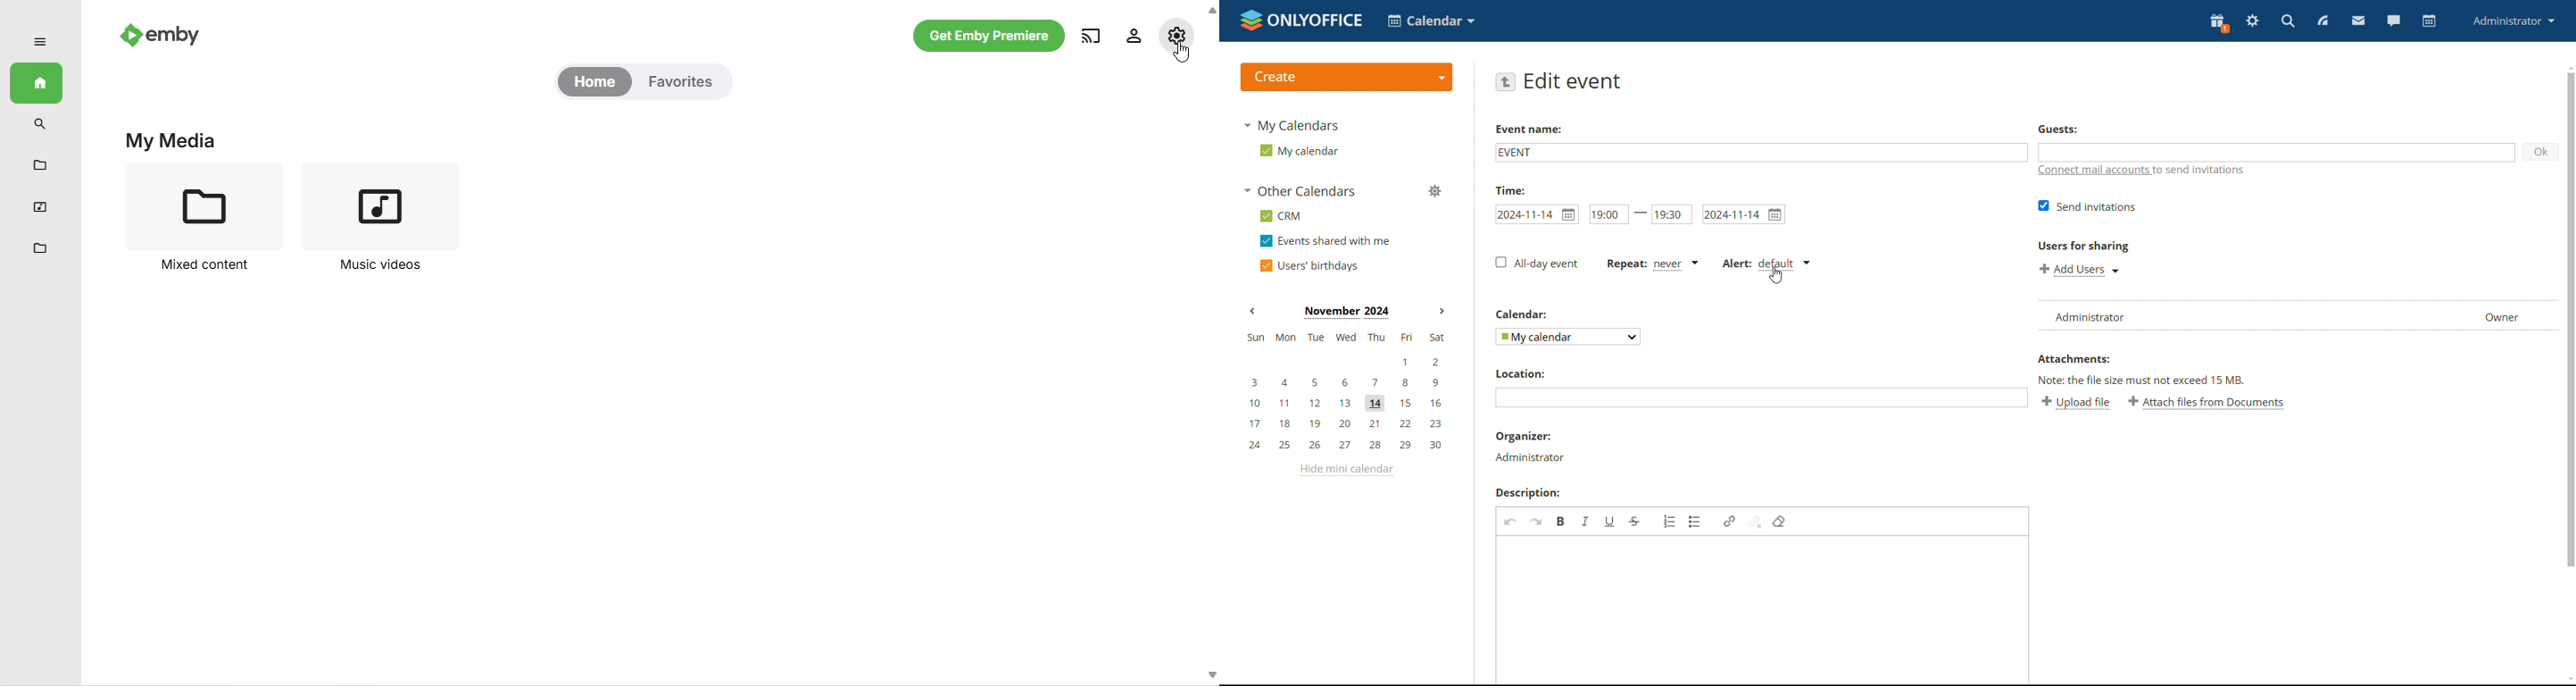 Image resolution: width=2576 pixels, height=700 pixels. Describe the element at coordinates (40, 206) in the screenshot. I see `music videos` at that location.